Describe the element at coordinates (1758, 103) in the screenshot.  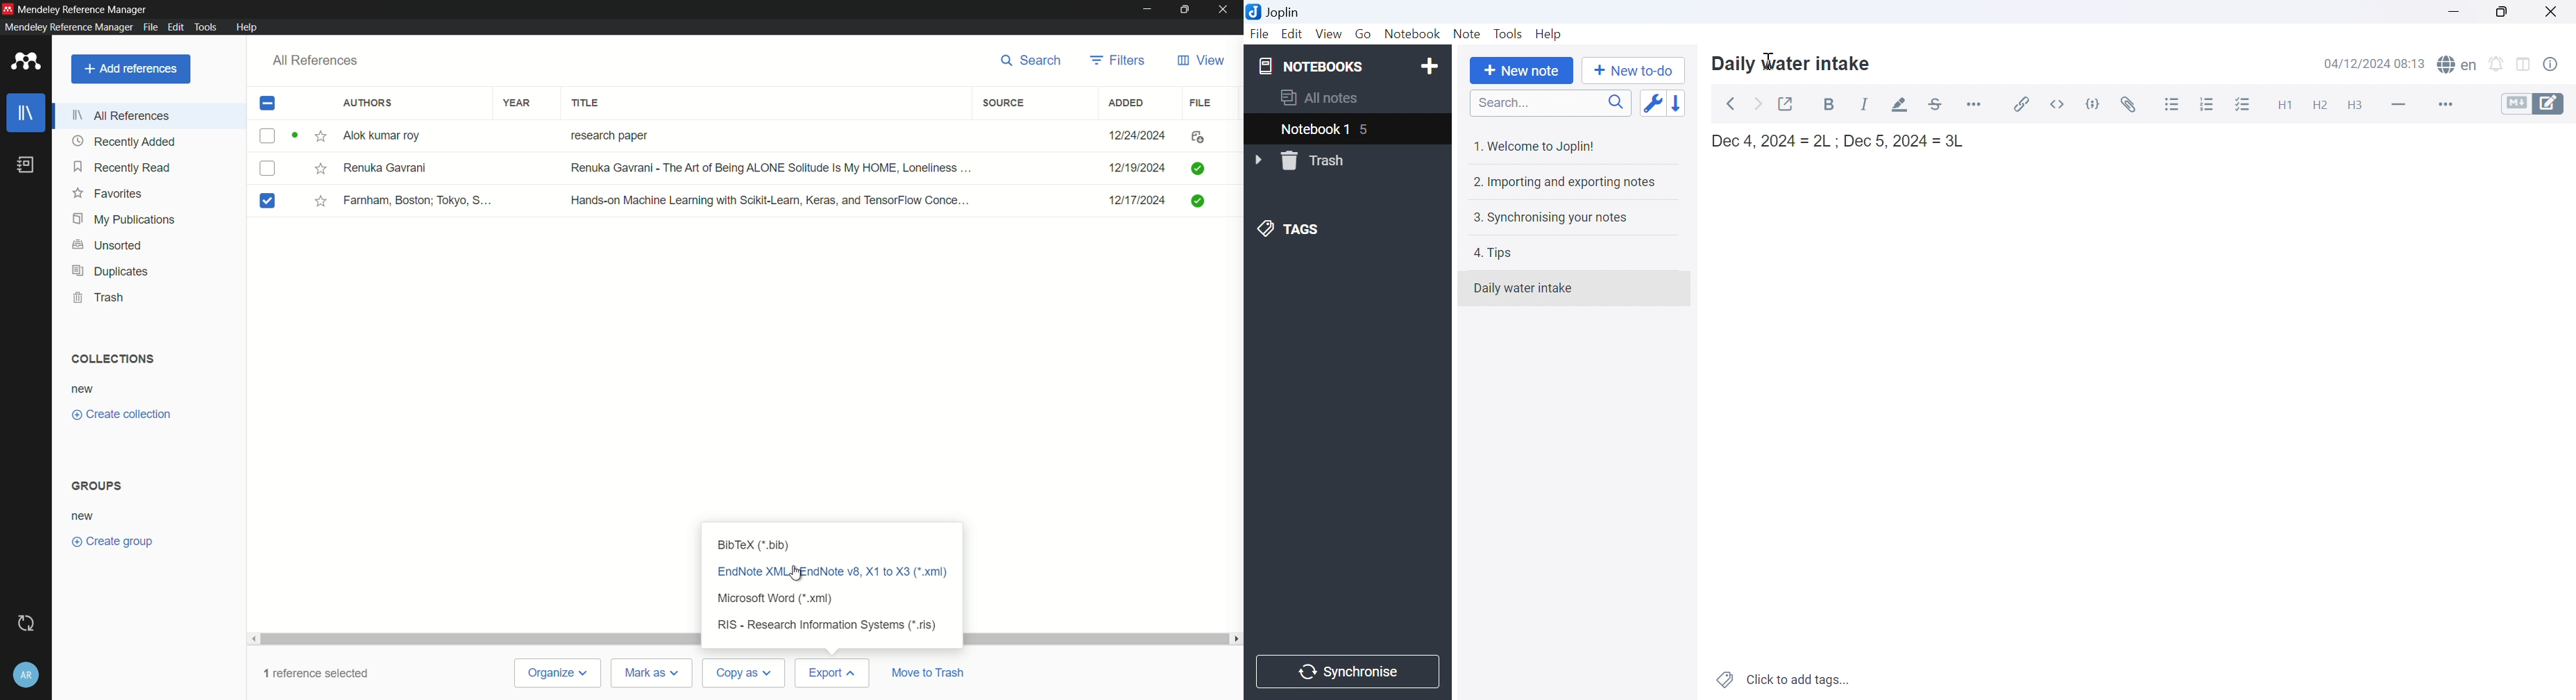
I see `Forward` at that location.